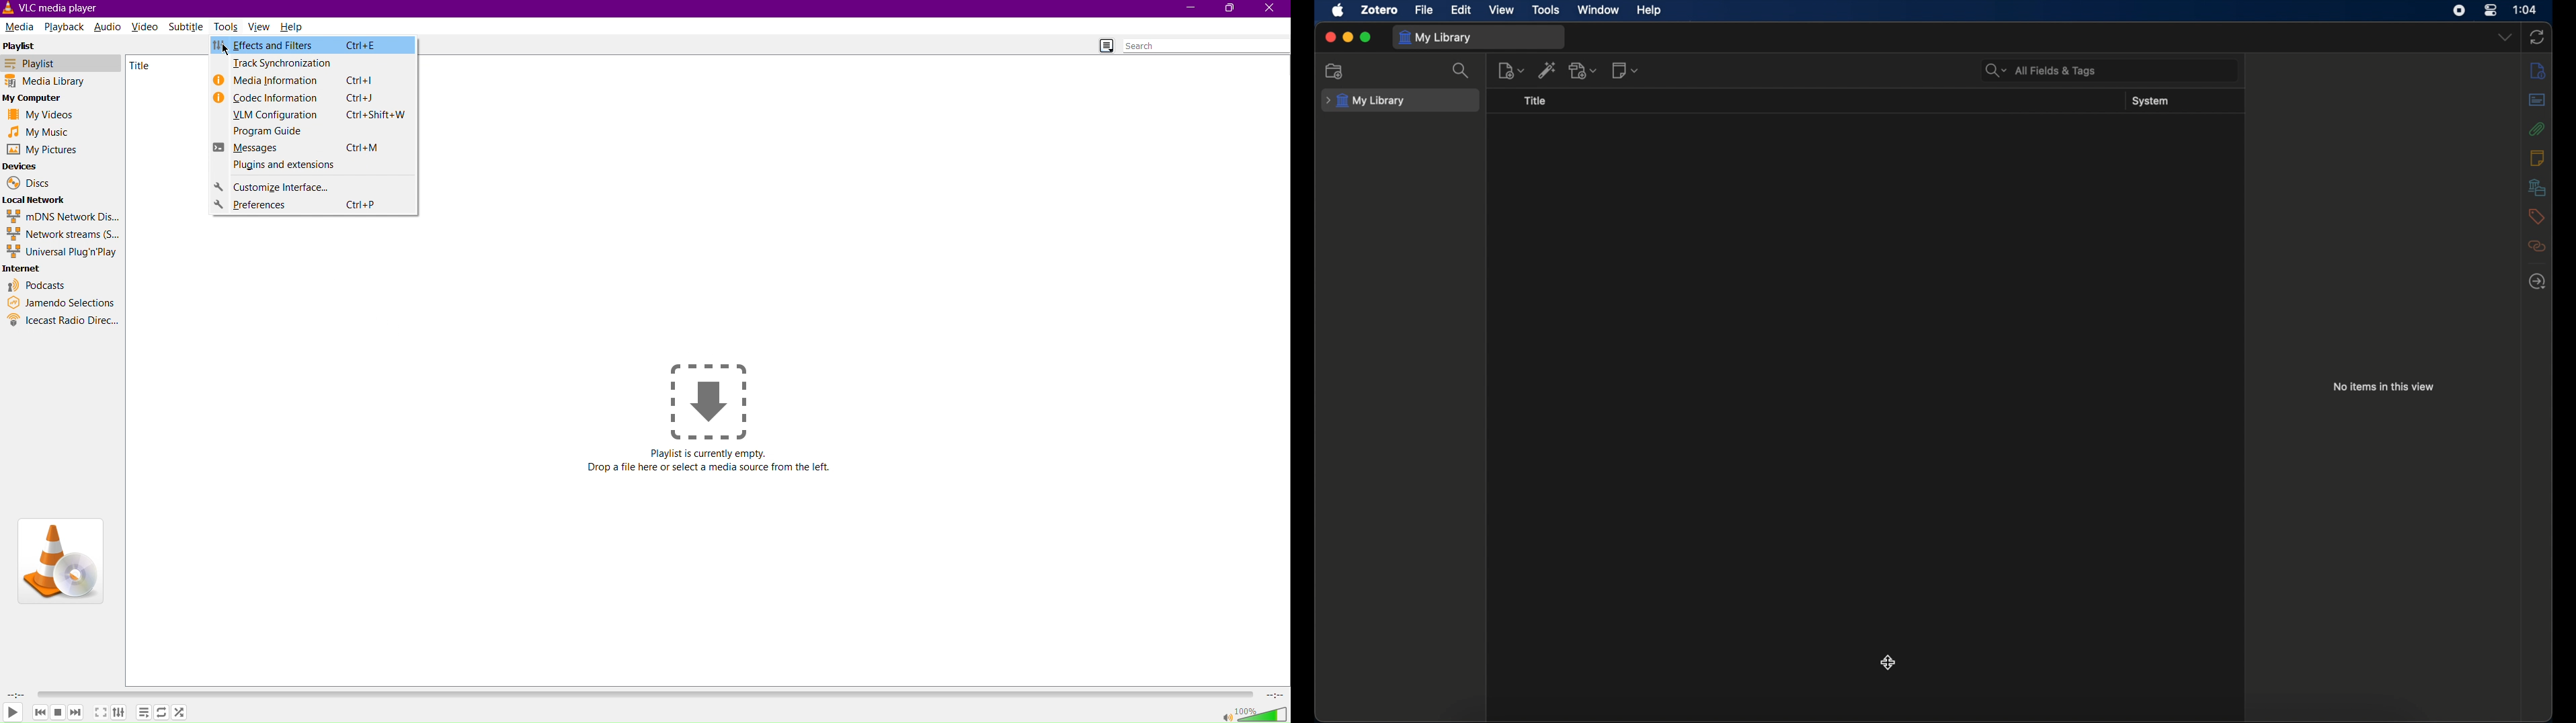 The height and width of the screenshot is (728, 2576). Describe the element at coordinates (1230, 8) in the screenshot. I see `Maximize` at that location.